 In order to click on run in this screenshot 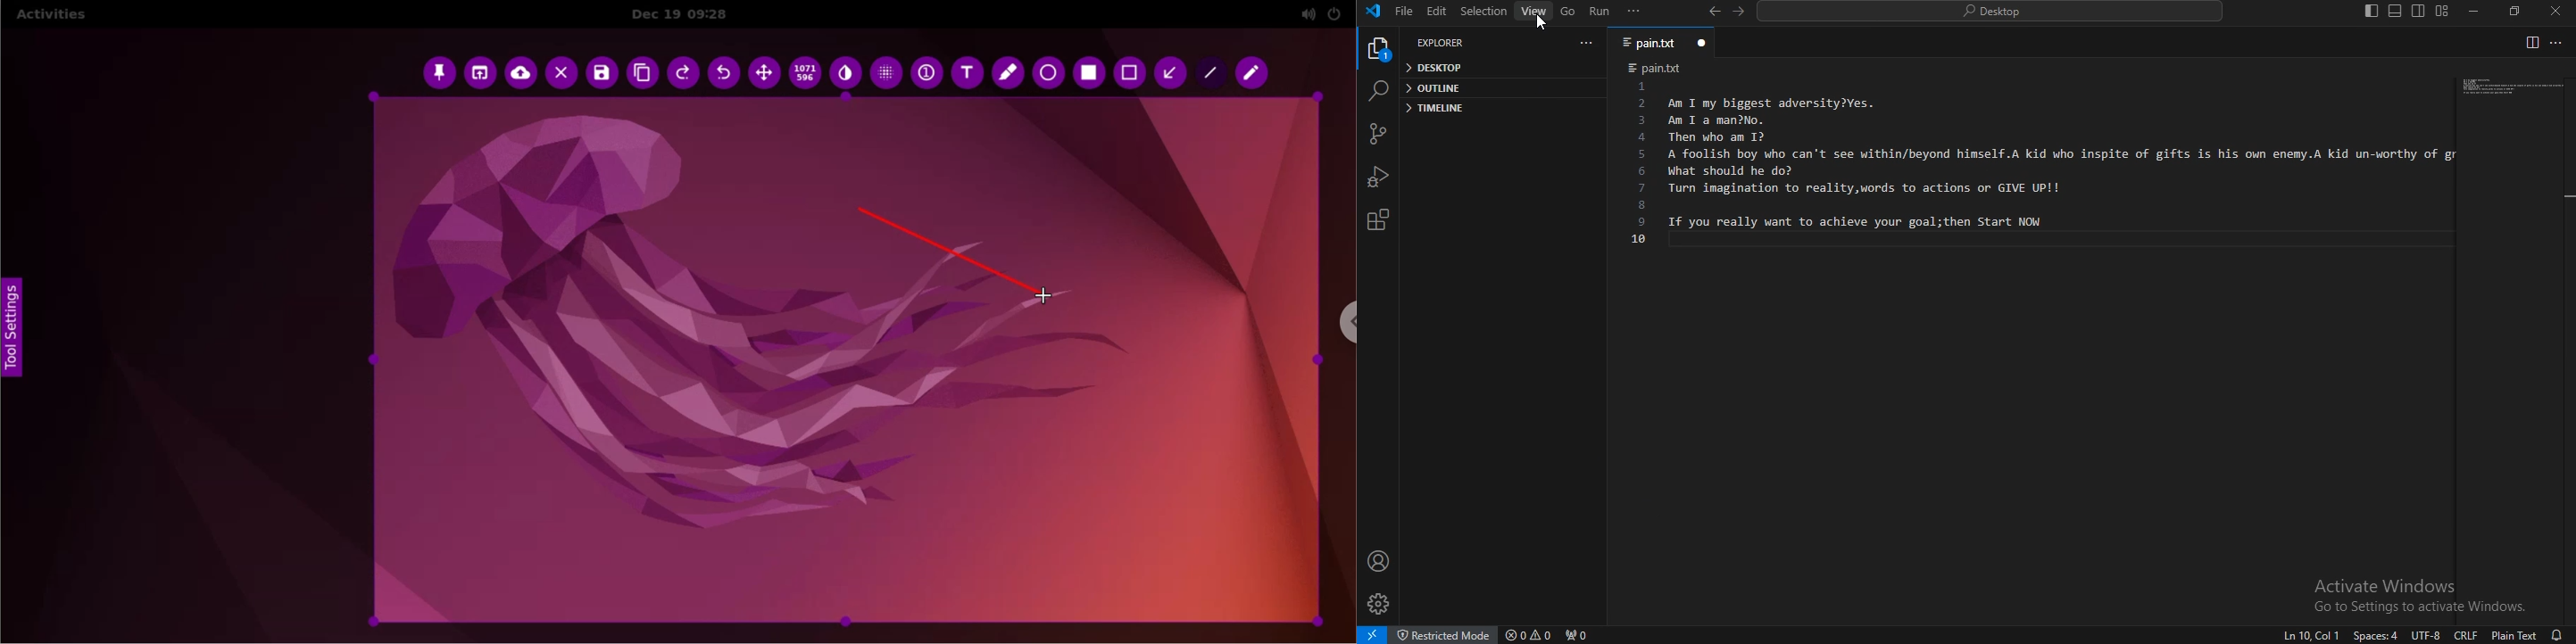, I will do `click(1601, 12)`.